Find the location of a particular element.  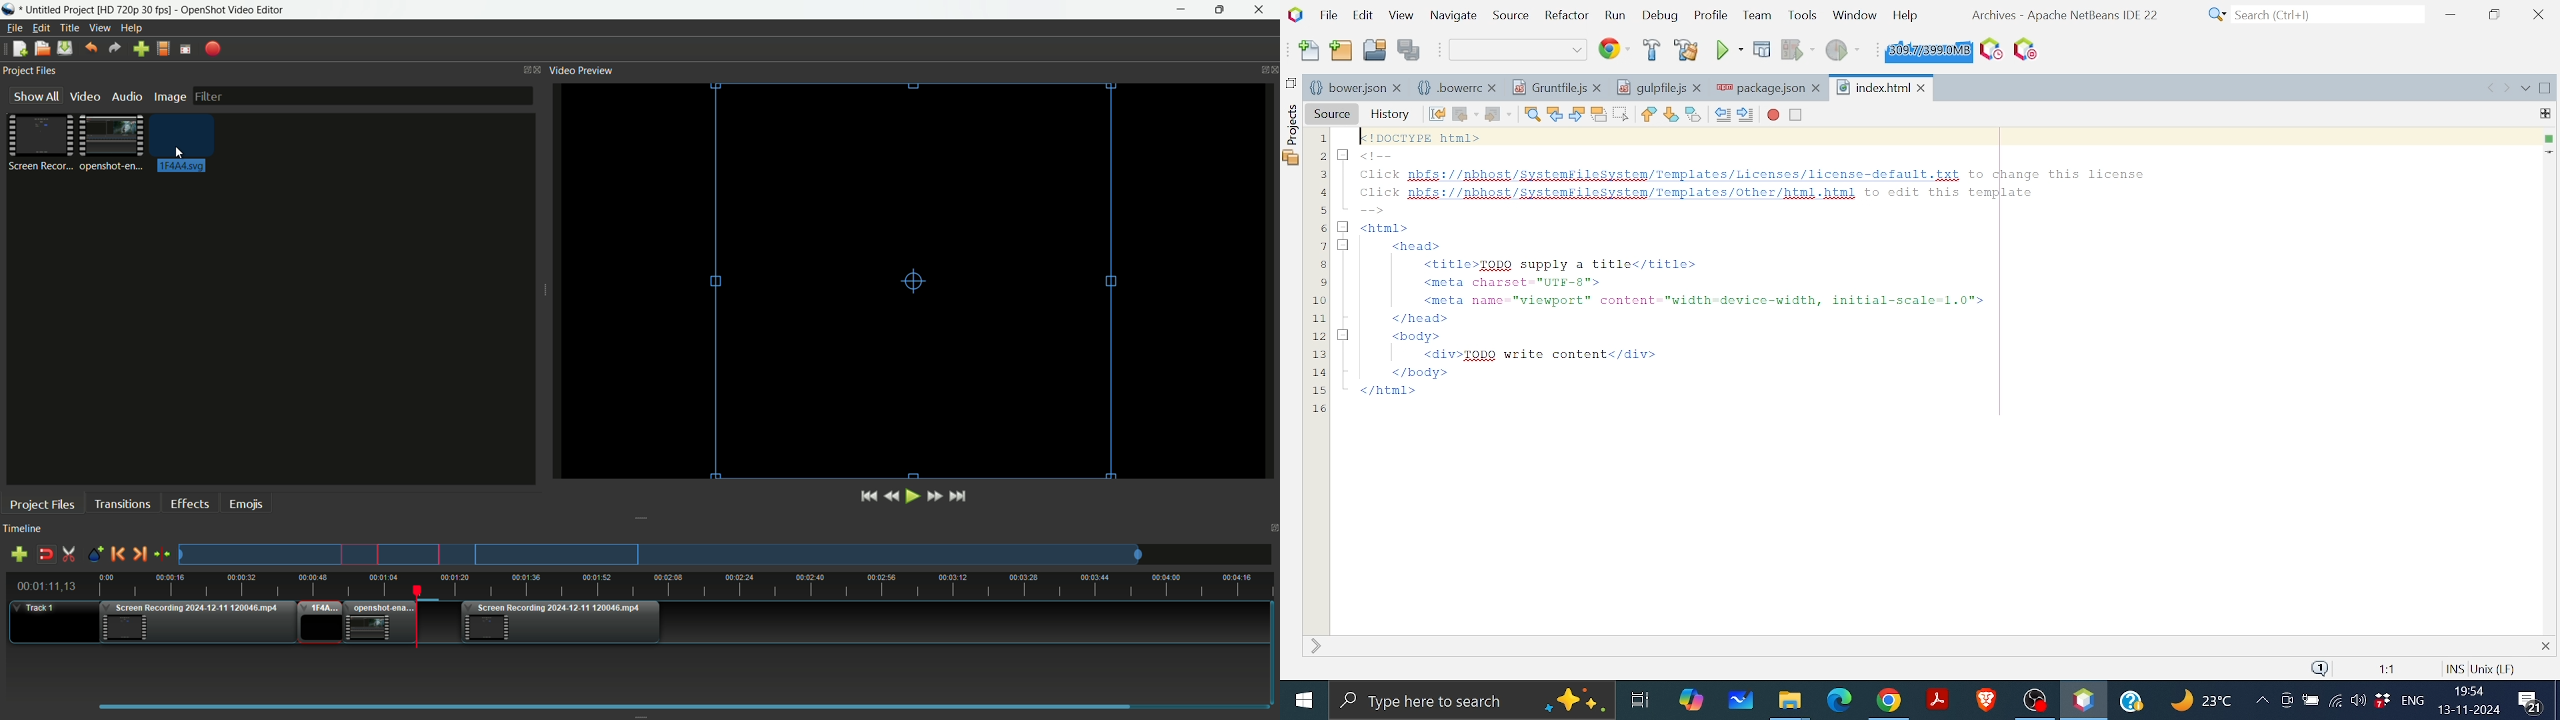

Redo is located at coordinates (115, 49).